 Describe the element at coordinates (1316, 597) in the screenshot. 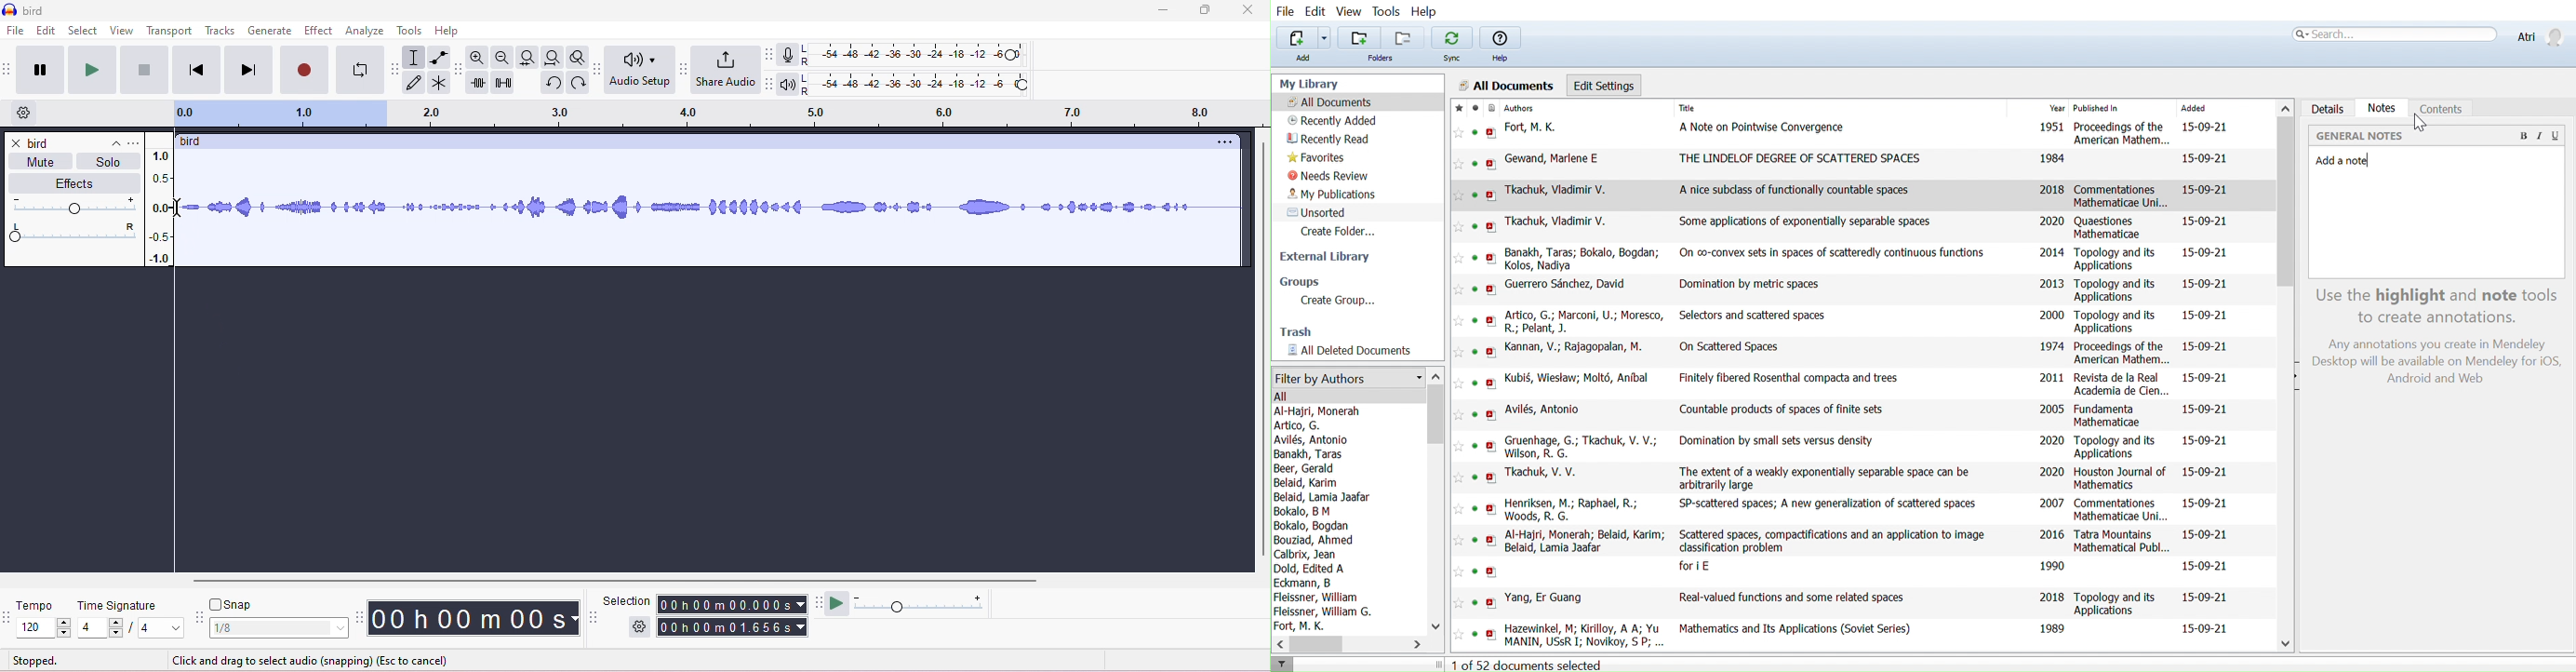

I see `Fleissner, William` at that location.